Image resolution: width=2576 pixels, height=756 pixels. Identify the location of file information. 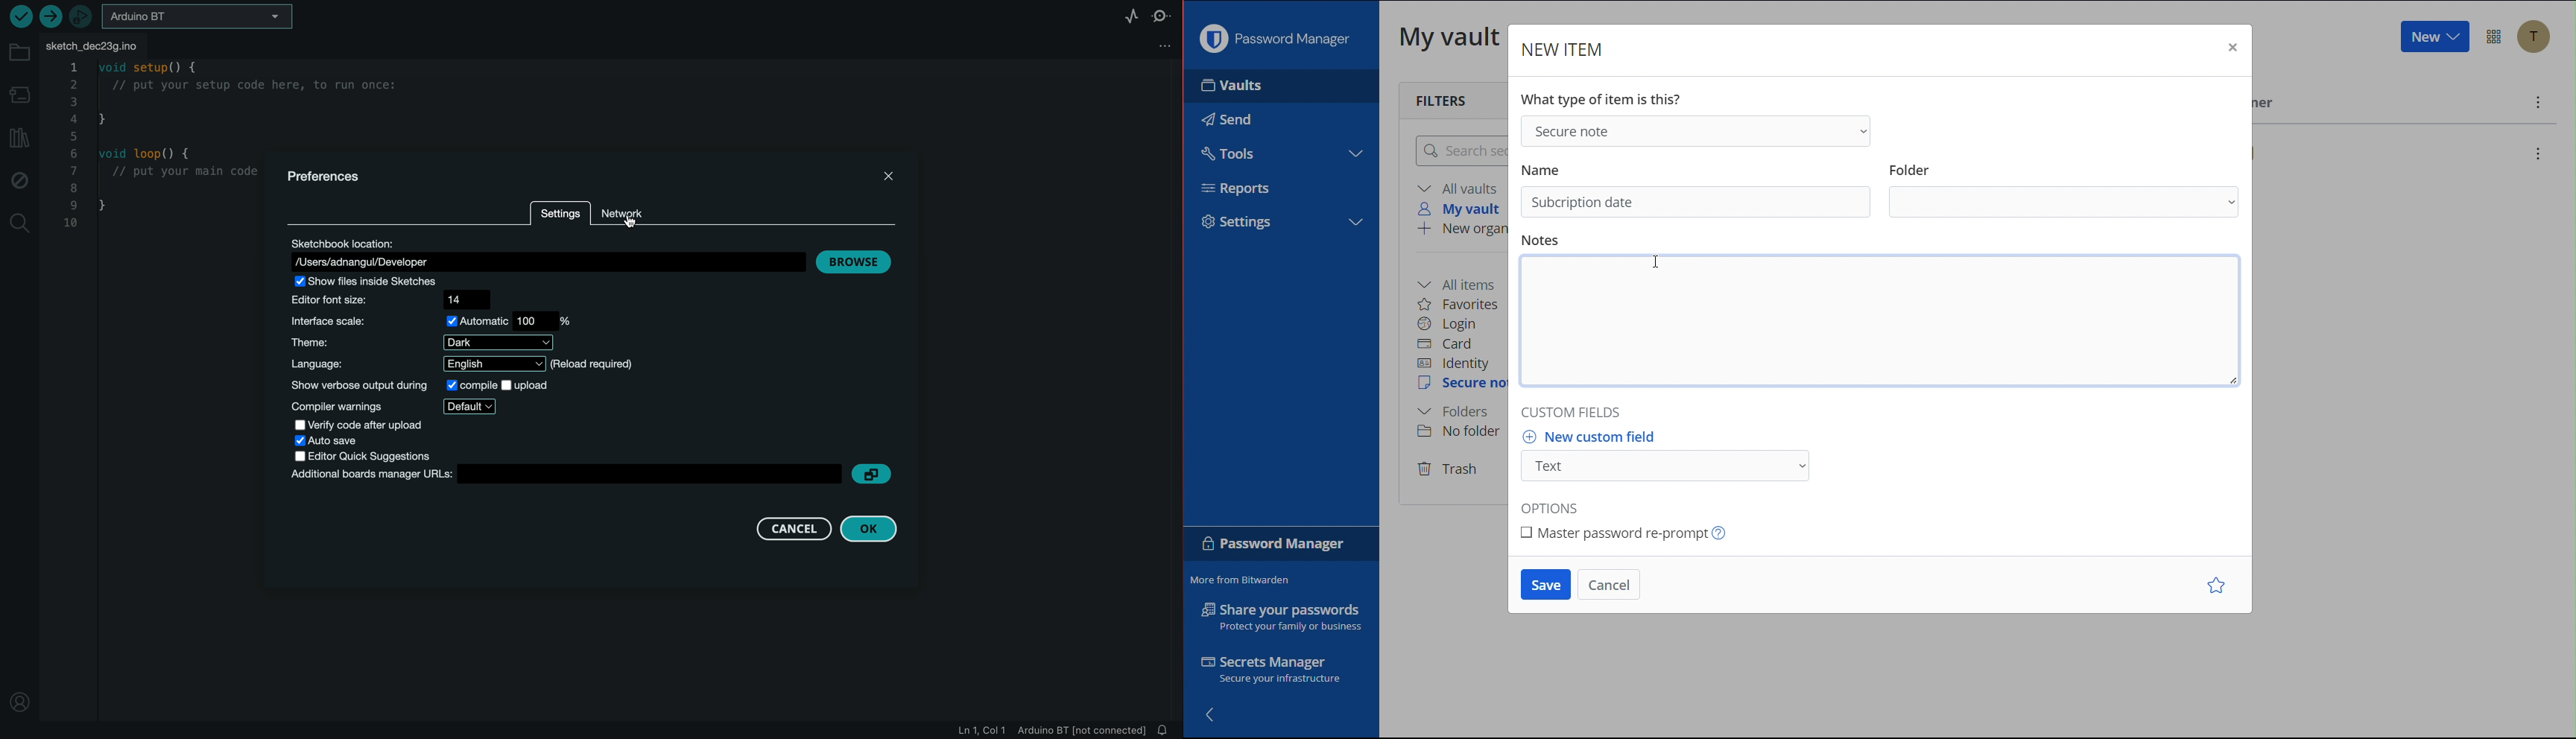
(1048, 730).